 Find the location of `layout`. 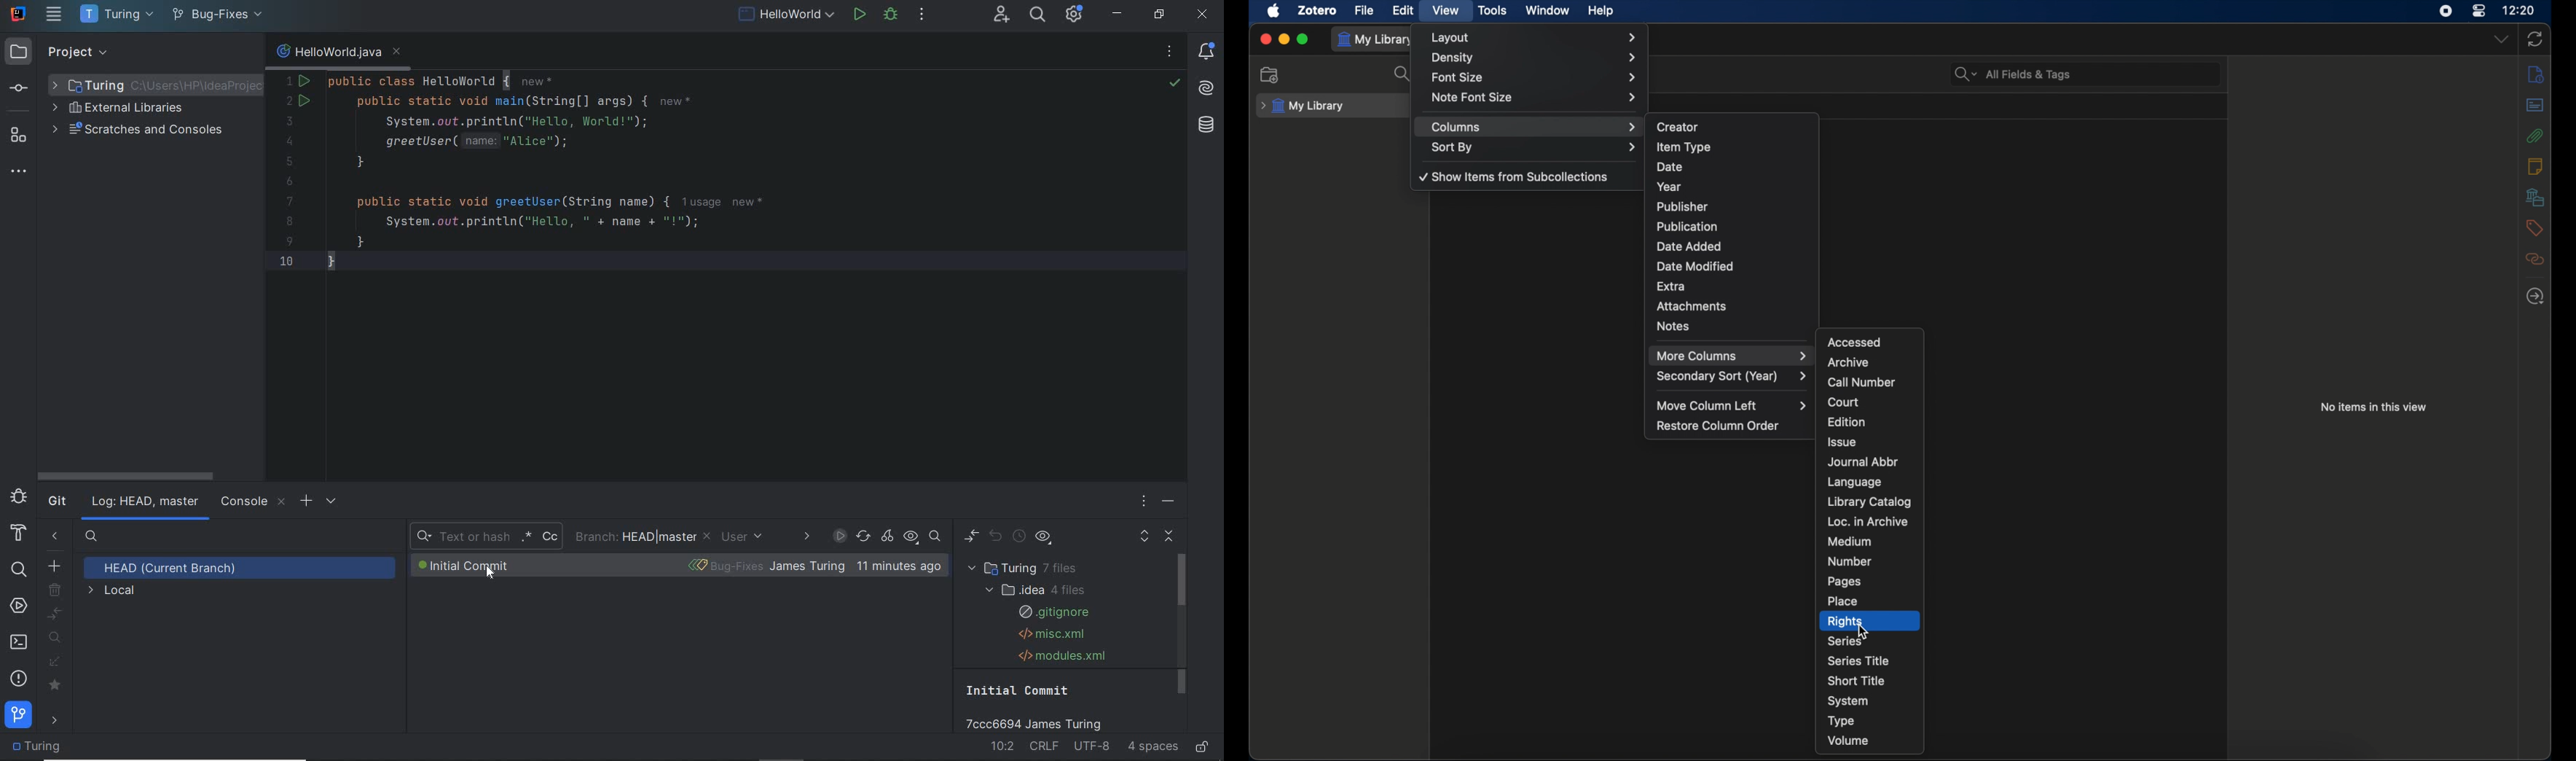

layout is located at coordinates (1534, 37).